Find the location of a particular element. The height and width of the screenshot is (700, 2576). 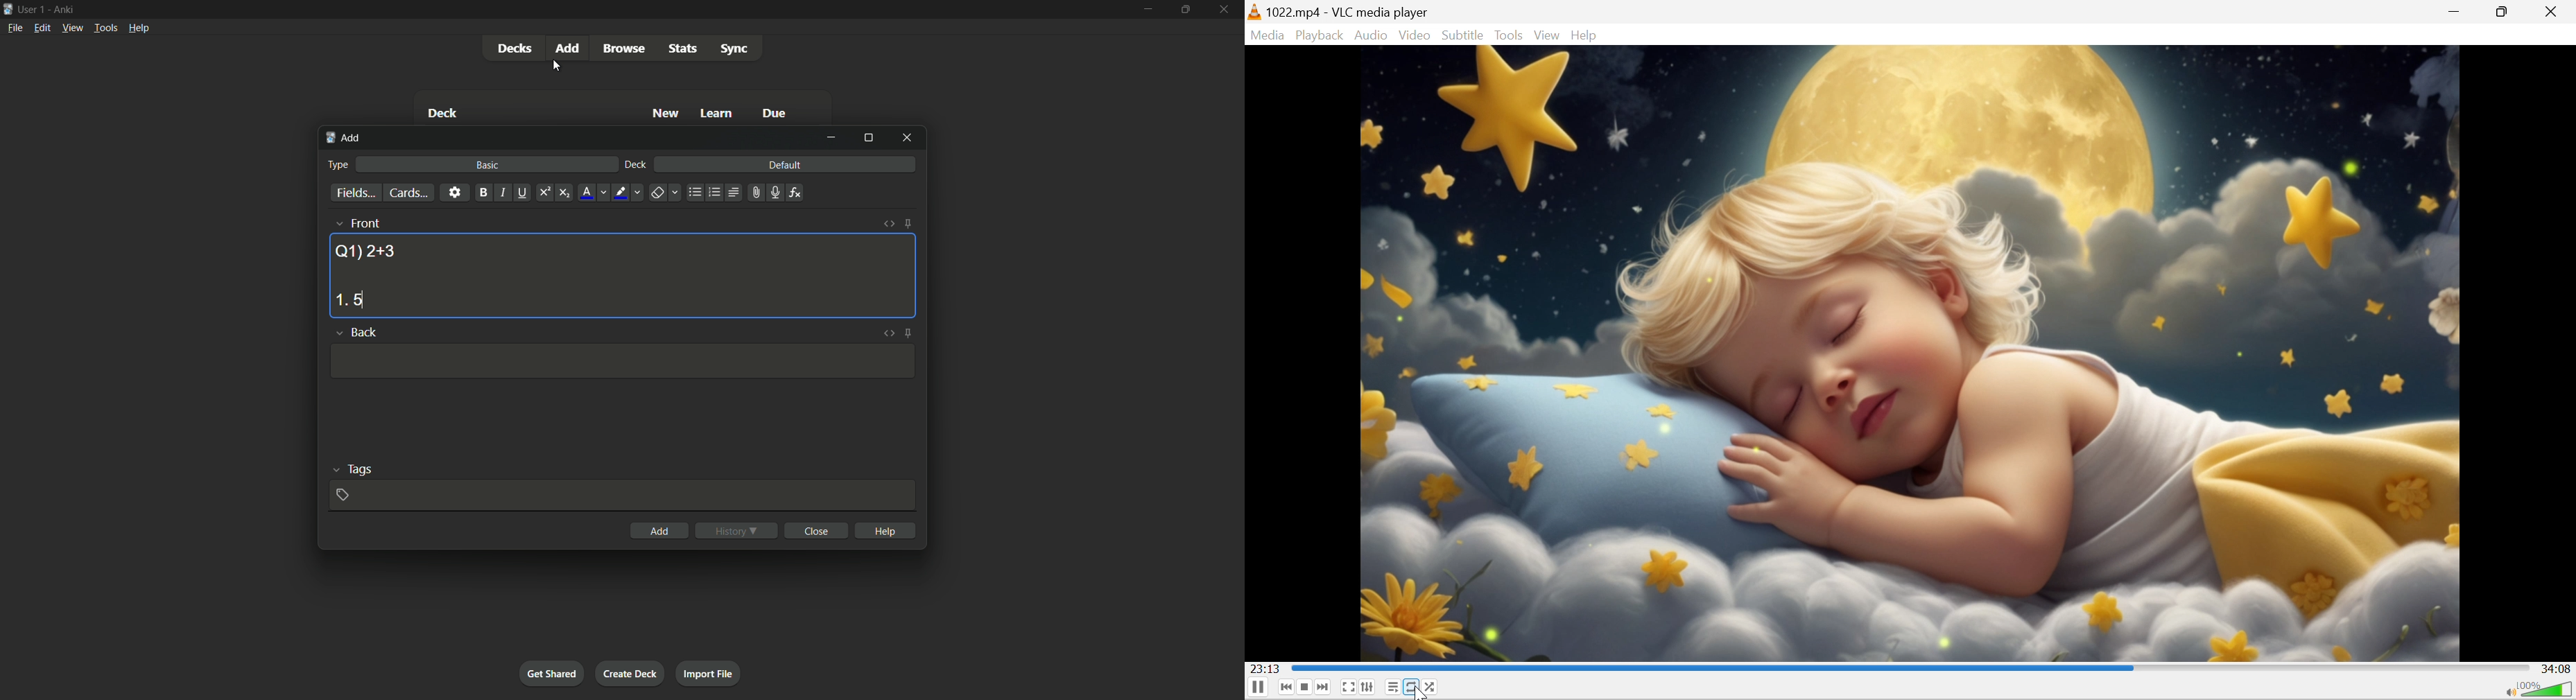

add tag is located at coordinates (342, 495).